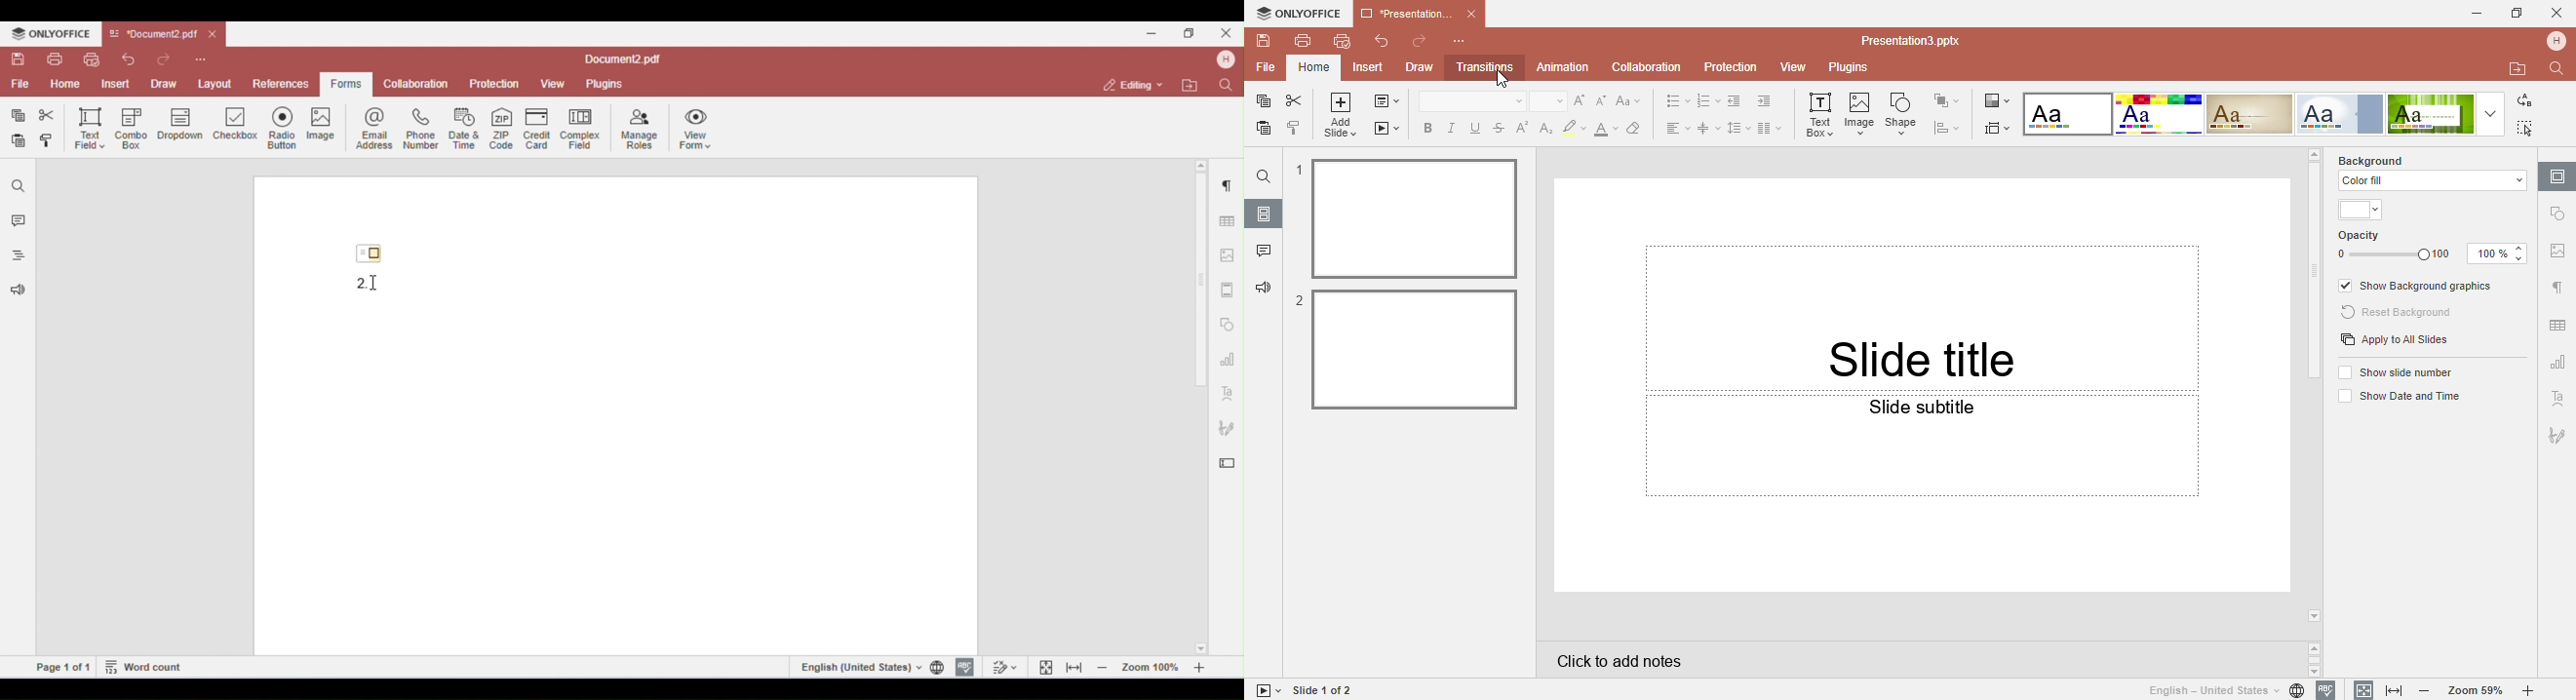 Image resolution: width=2576 pixels, height=700 pixels. Describe the element at coordinates (2399, 371) in the screenshot. I see `Show slide numbers` at that location.